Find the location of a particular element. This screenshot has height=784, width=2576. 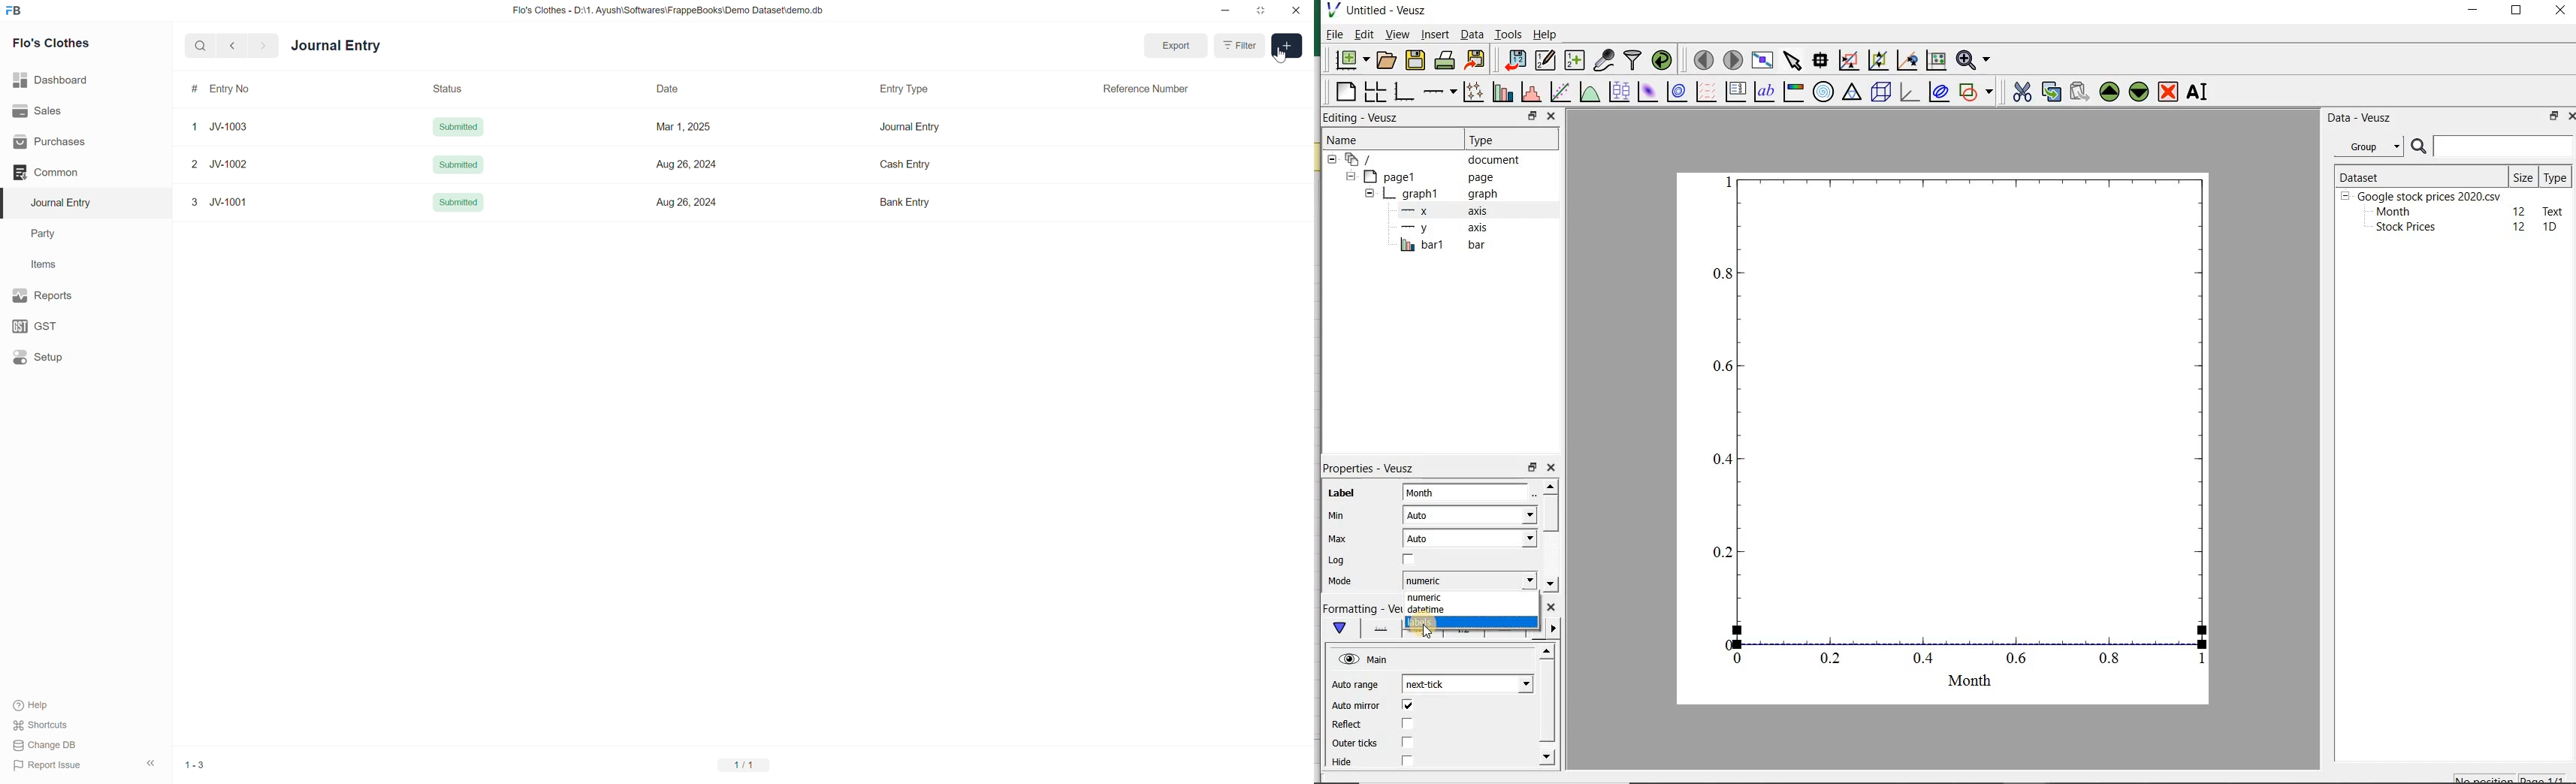

Report Issue is located at coordinates (51, 766).